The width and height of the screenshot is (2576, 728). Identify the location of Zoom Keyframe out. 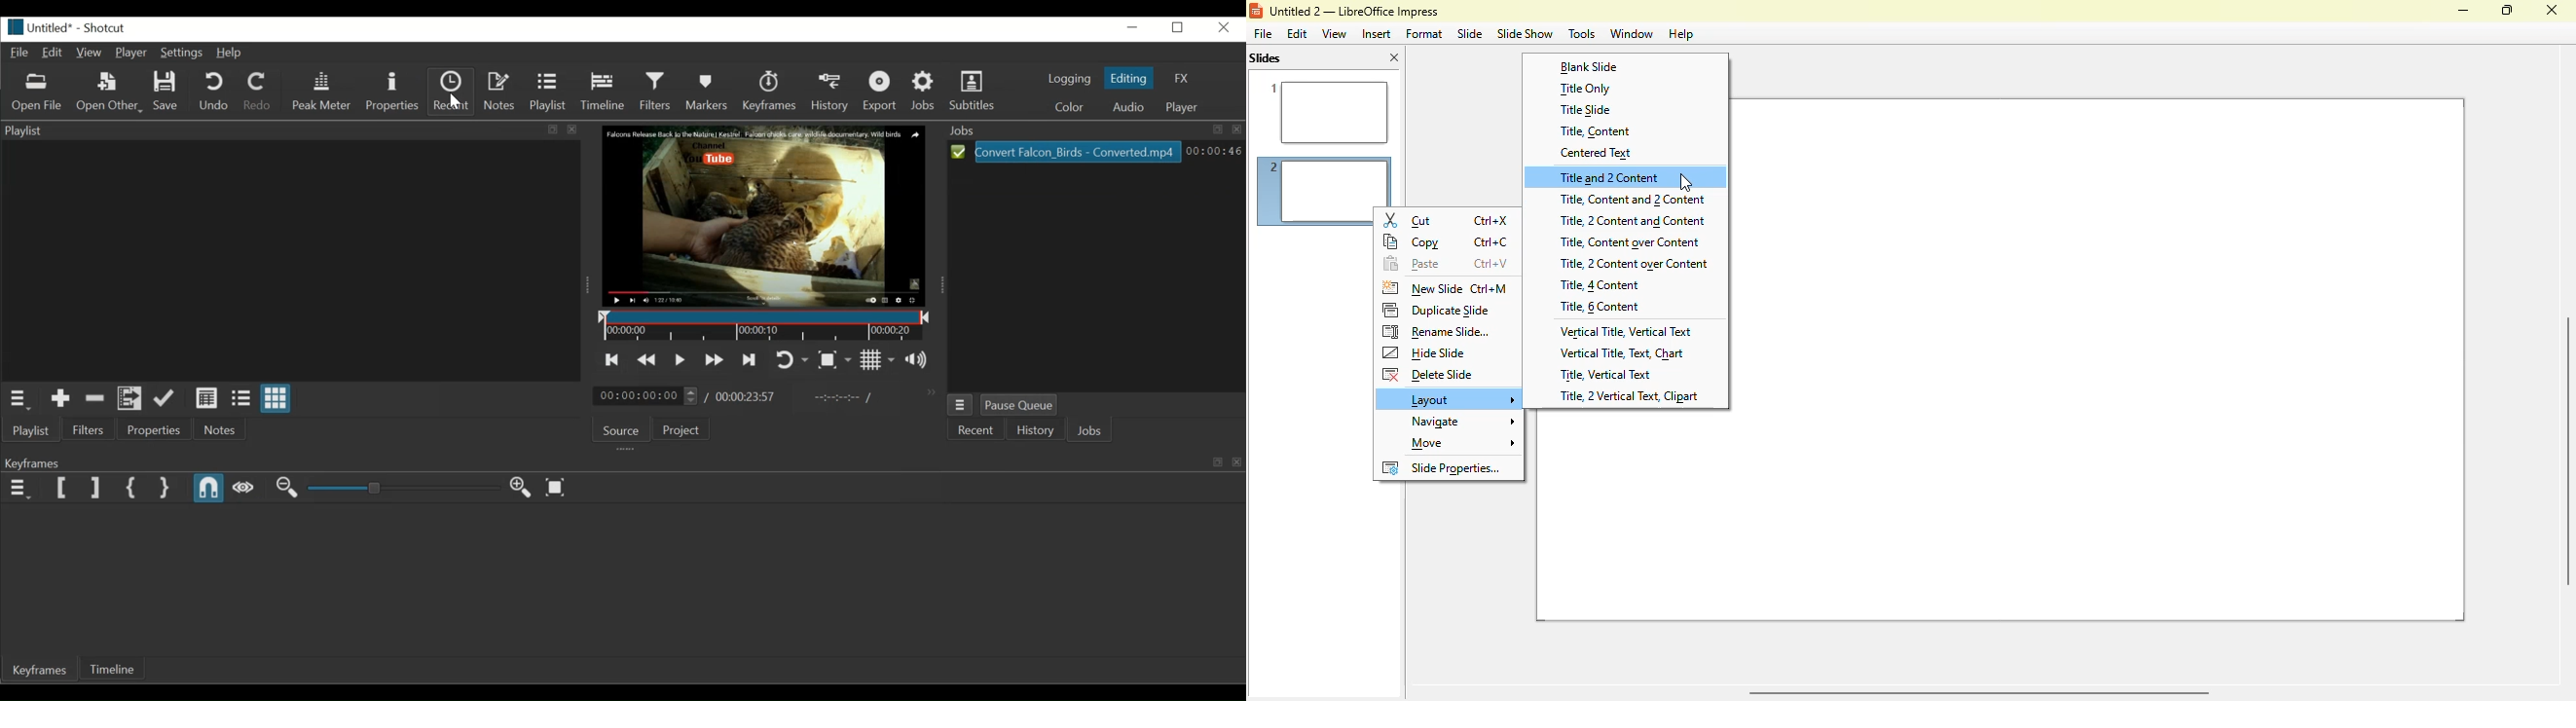
(287, 488).